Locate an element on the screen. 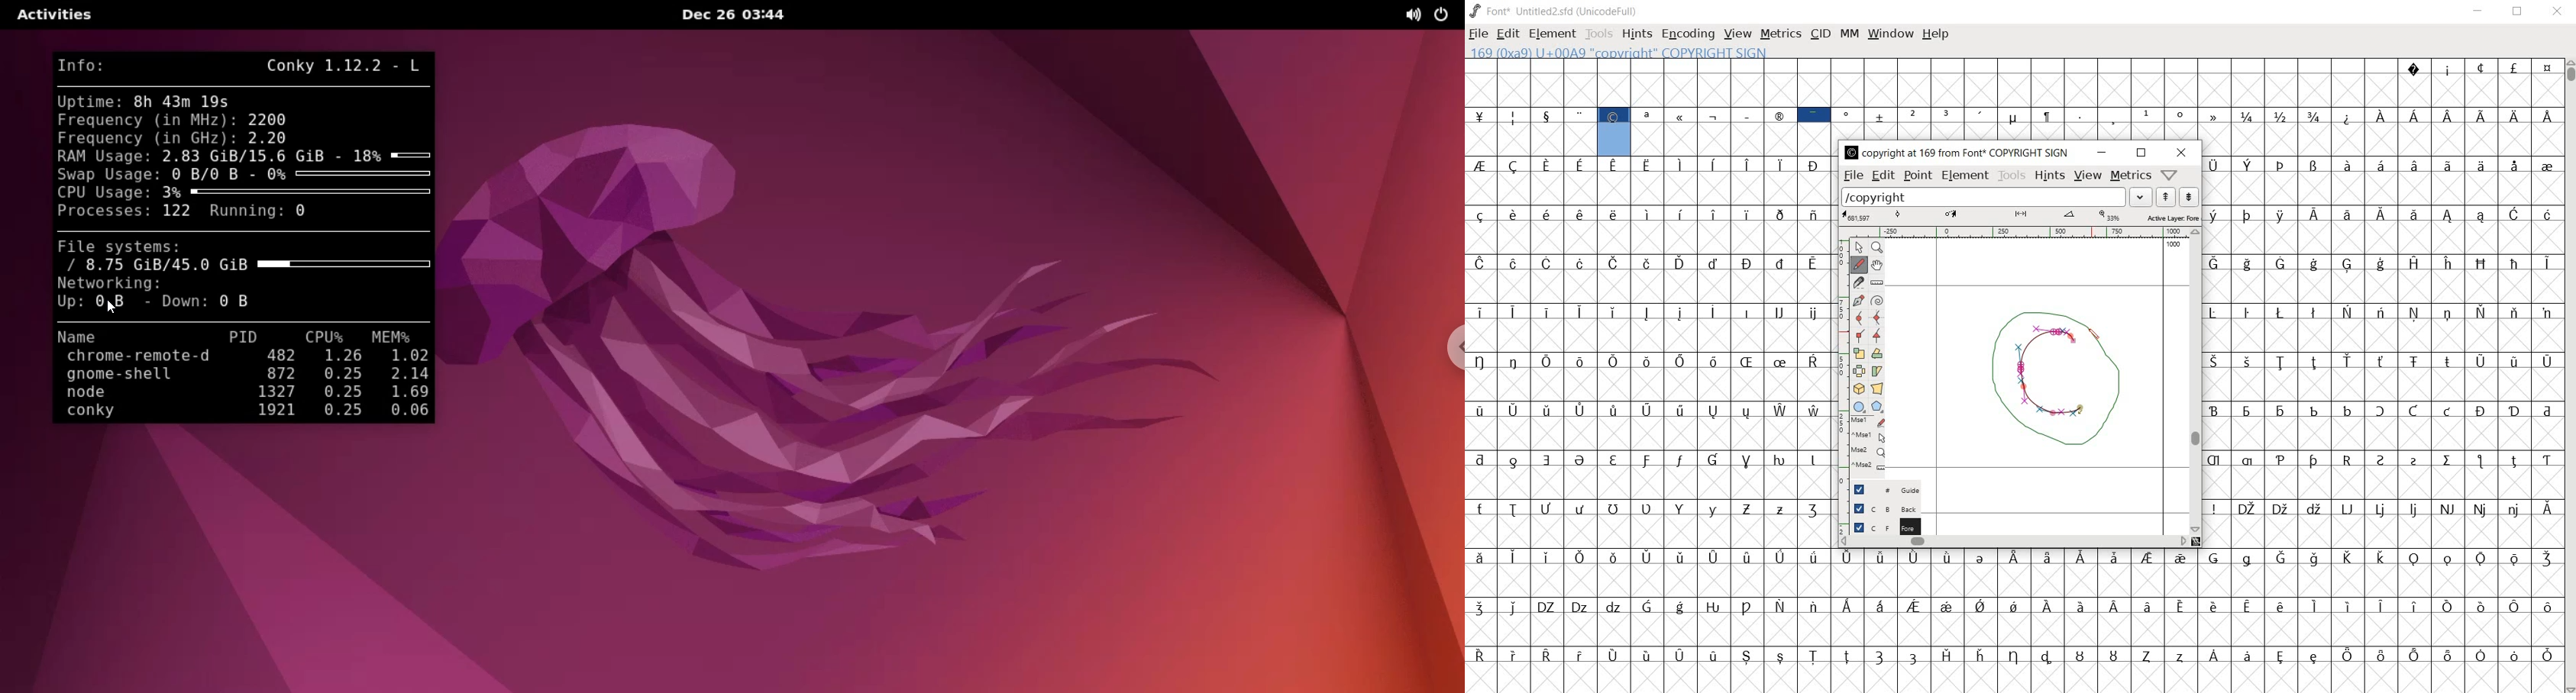  view is located at coordinates (1738, 35).